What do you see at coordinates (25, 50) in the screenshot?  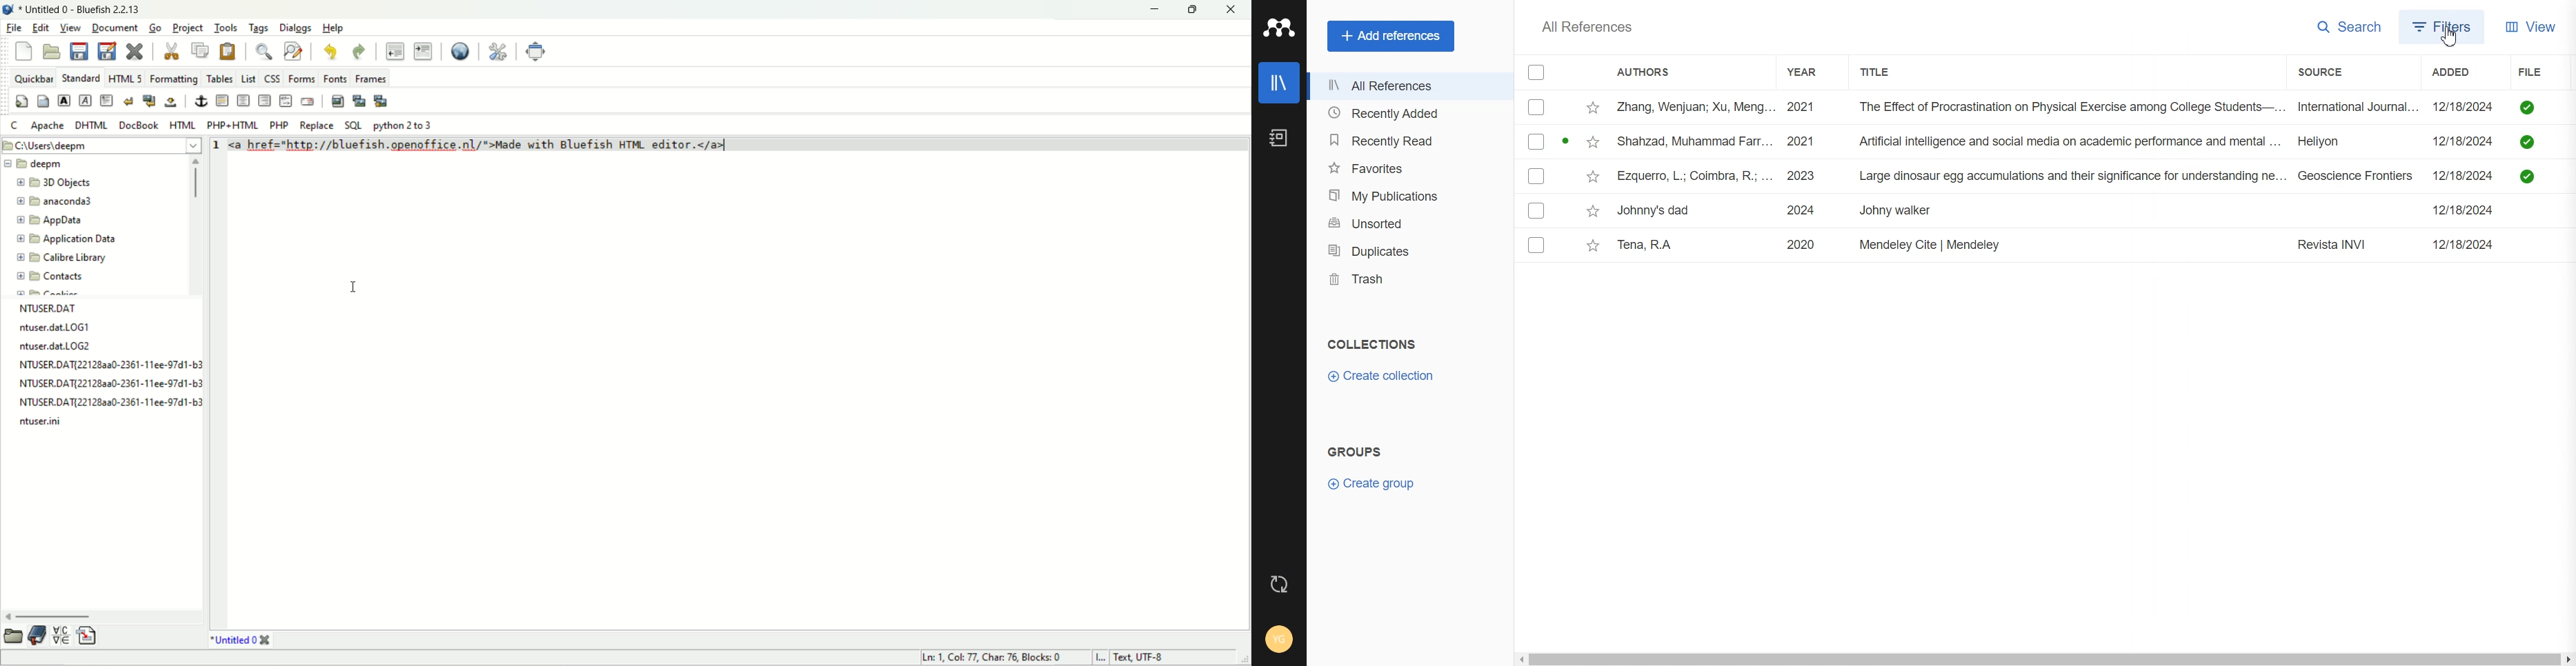 I see `new` at bounding box center [25, 50].